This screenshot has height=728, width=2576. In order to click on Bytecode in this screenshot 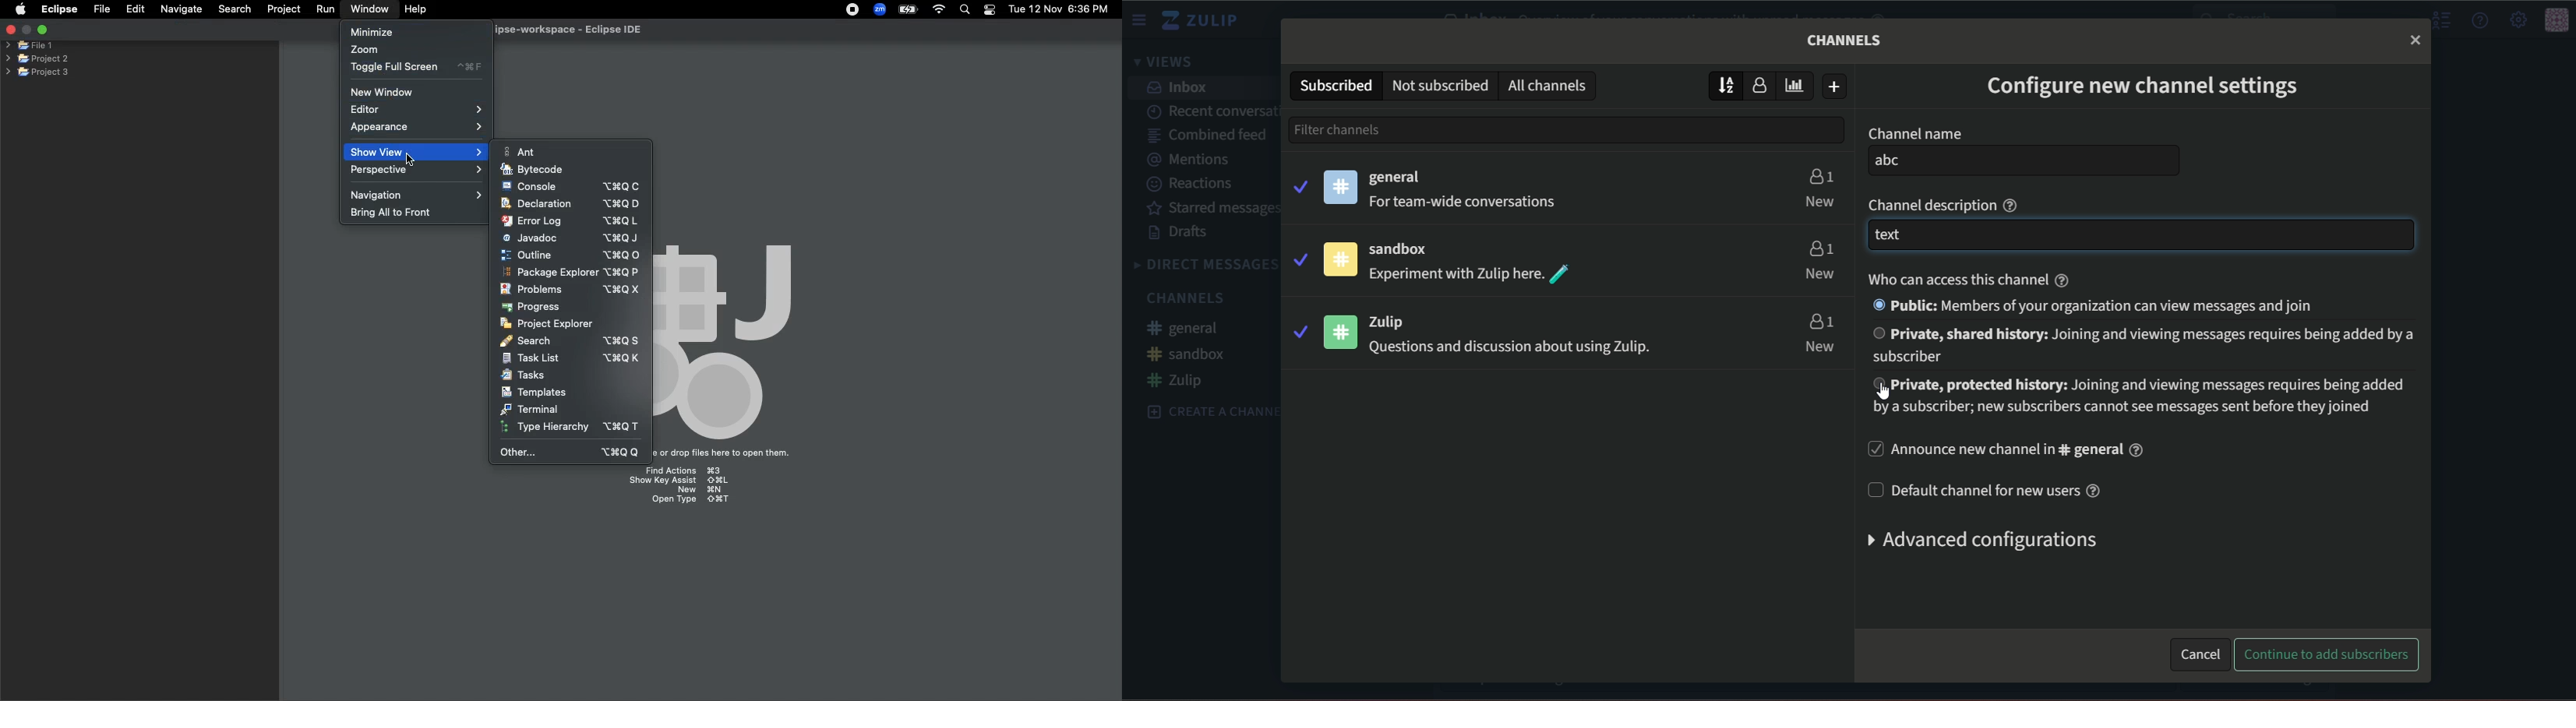, I will do `click(533, 170)`.